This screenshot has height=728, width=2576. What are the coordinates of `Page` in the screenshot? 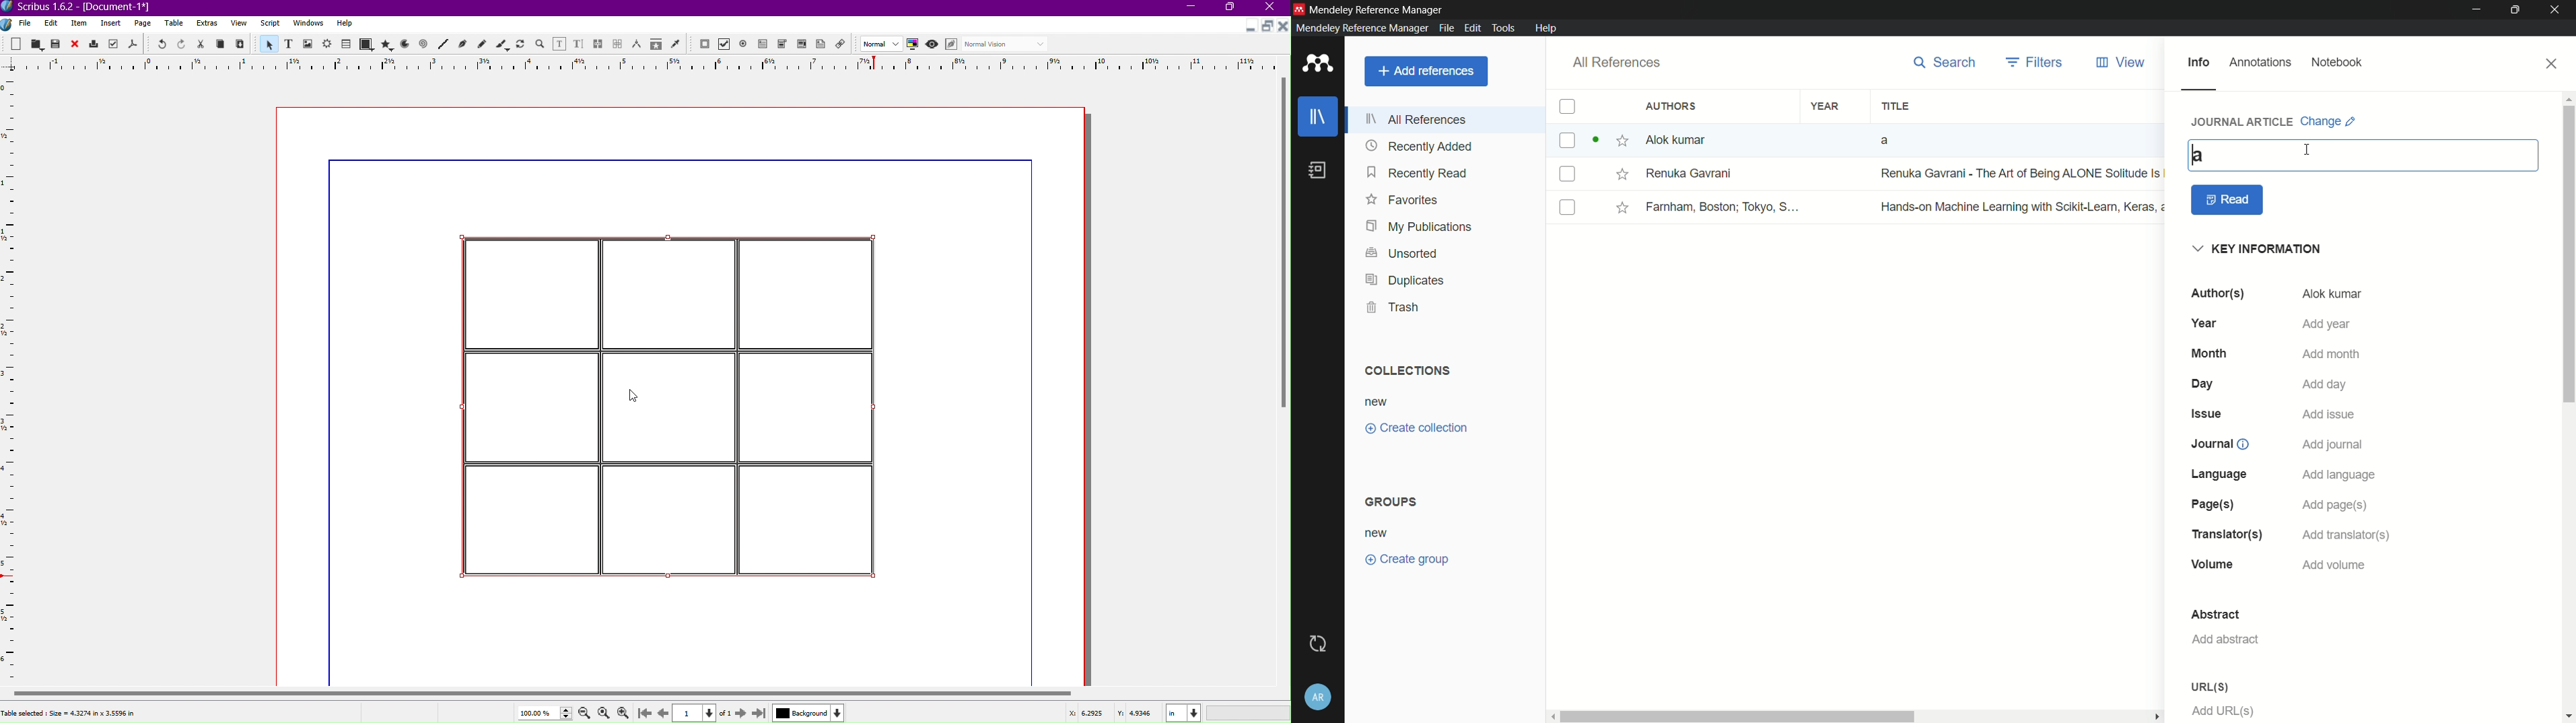 It's located at (143, 24).